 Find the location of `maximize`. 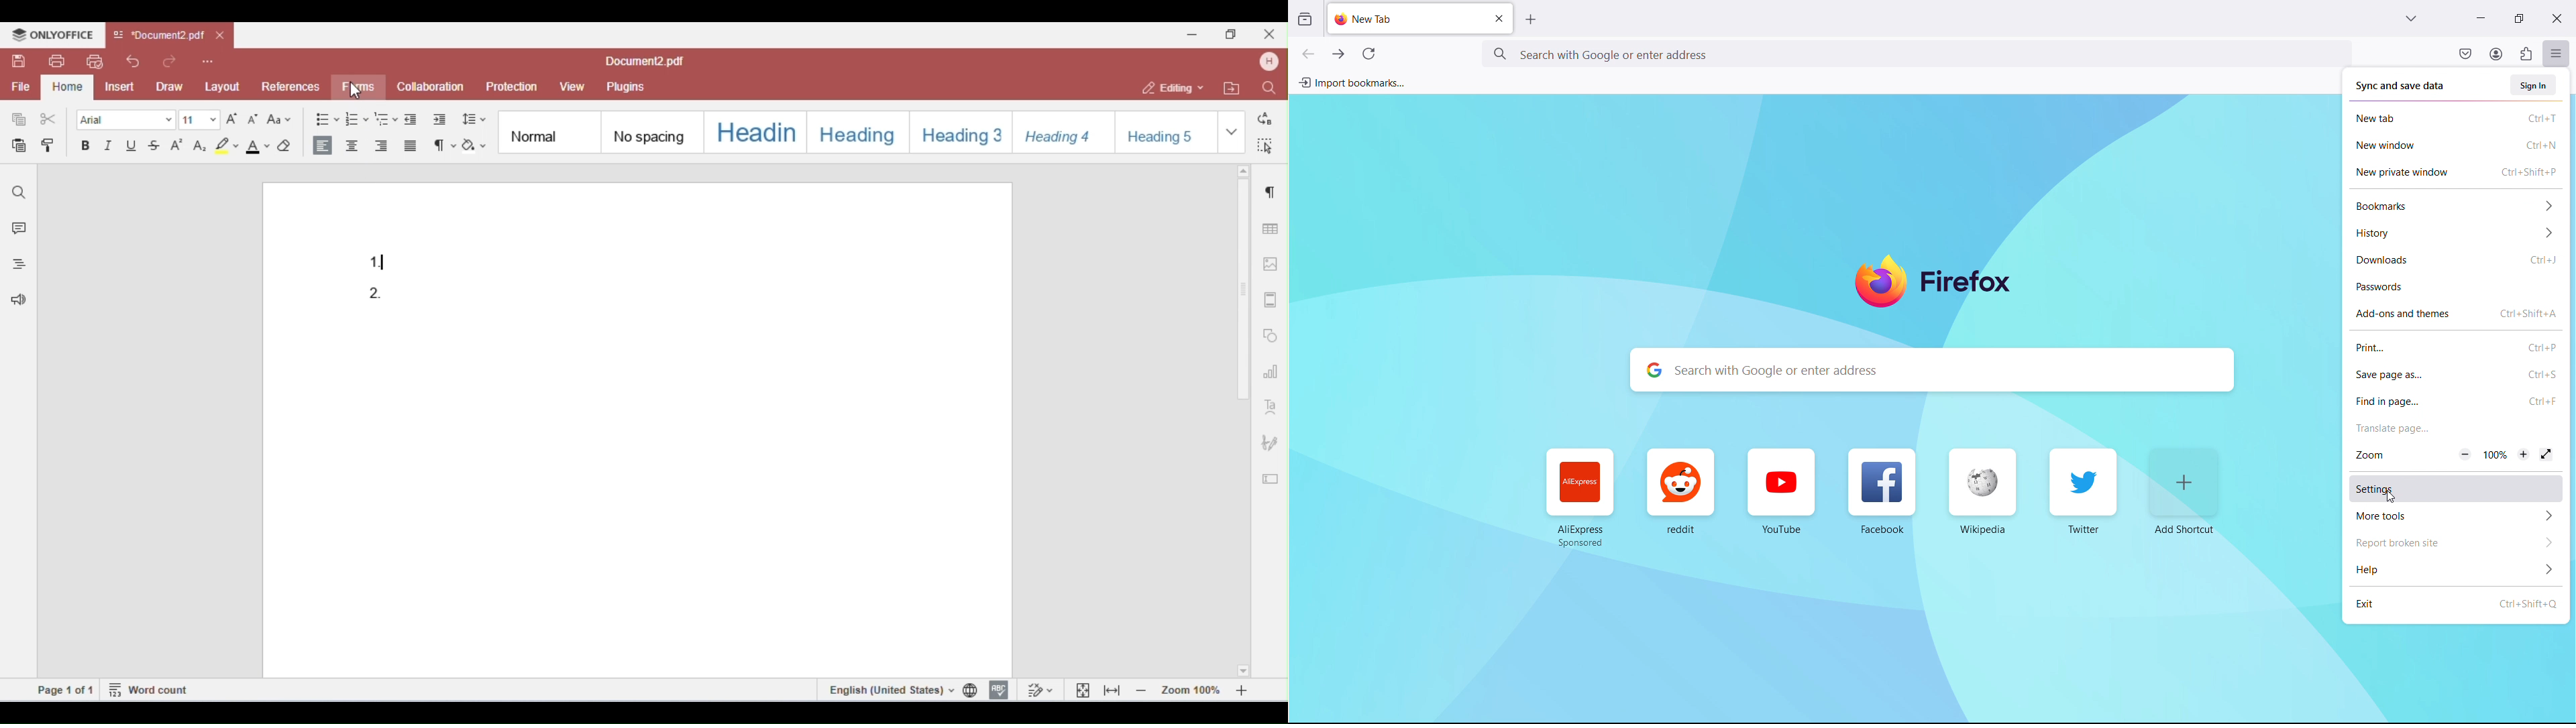

maximize is located at coordinates (2516, 19).